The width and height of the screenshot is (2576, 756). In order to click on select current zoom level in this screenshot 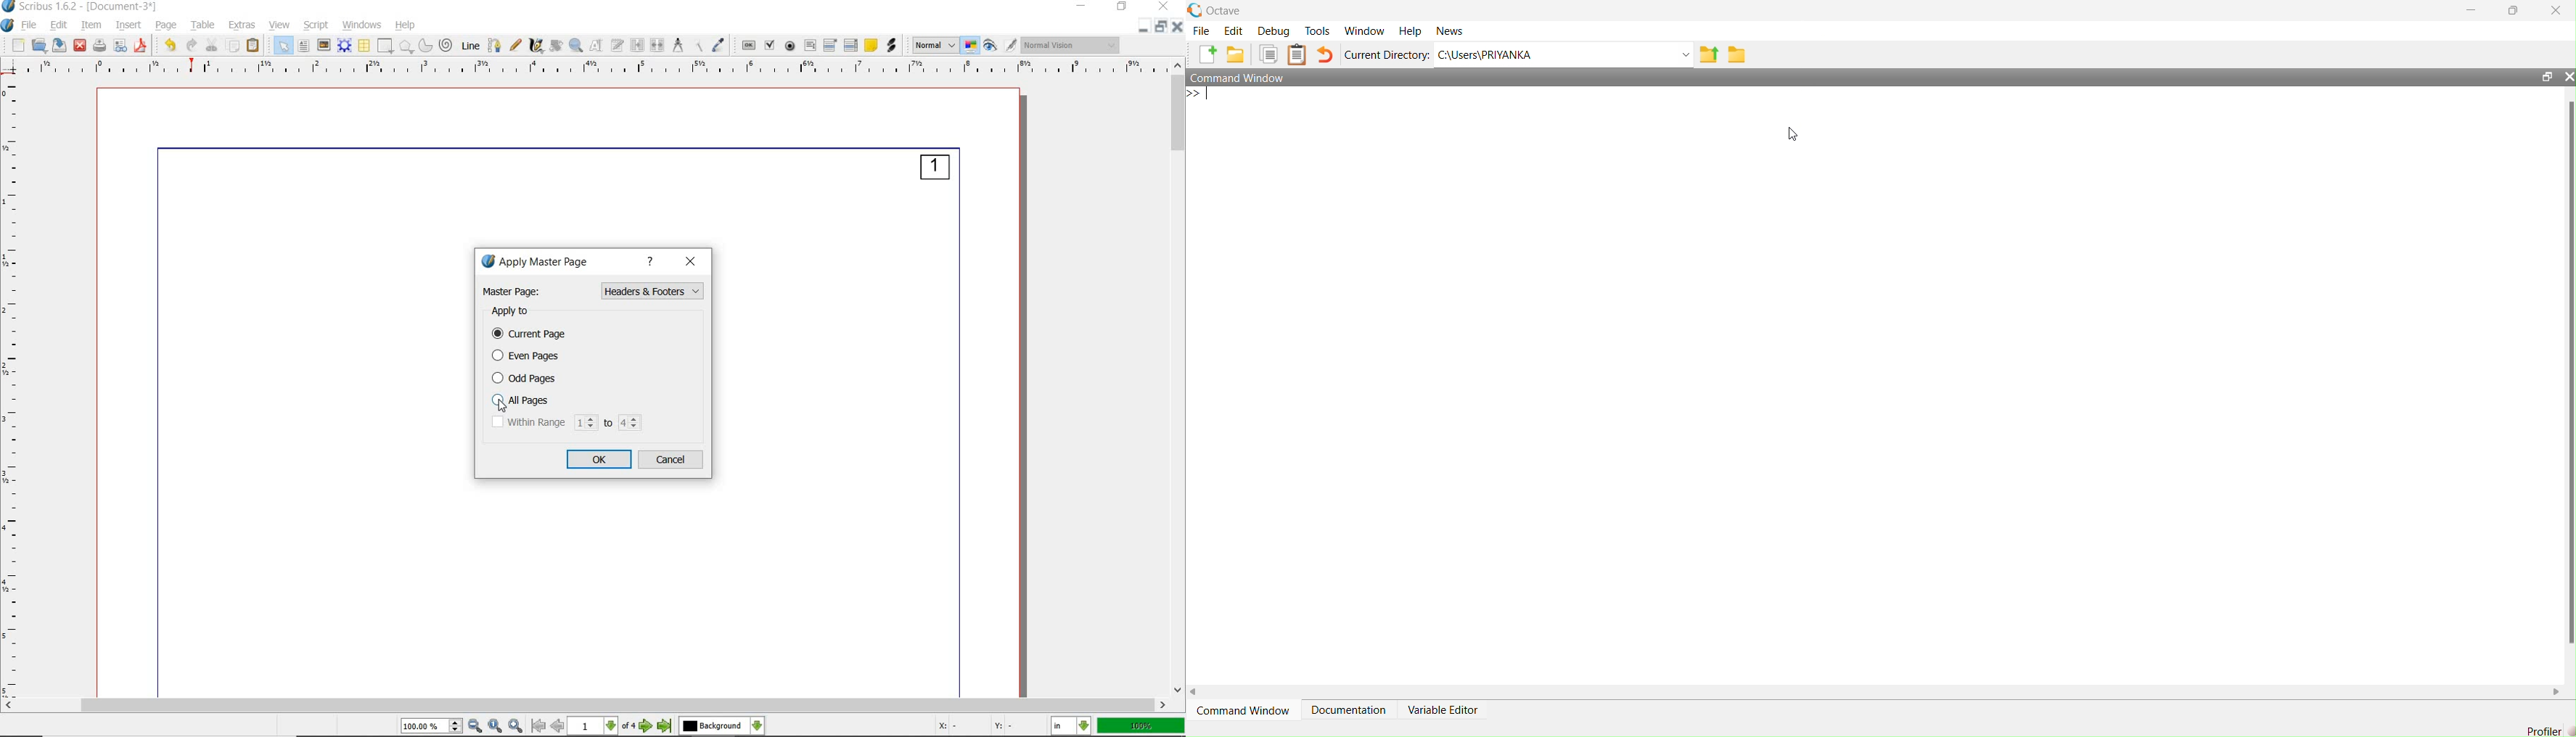, I will do `click(433, 726)`.